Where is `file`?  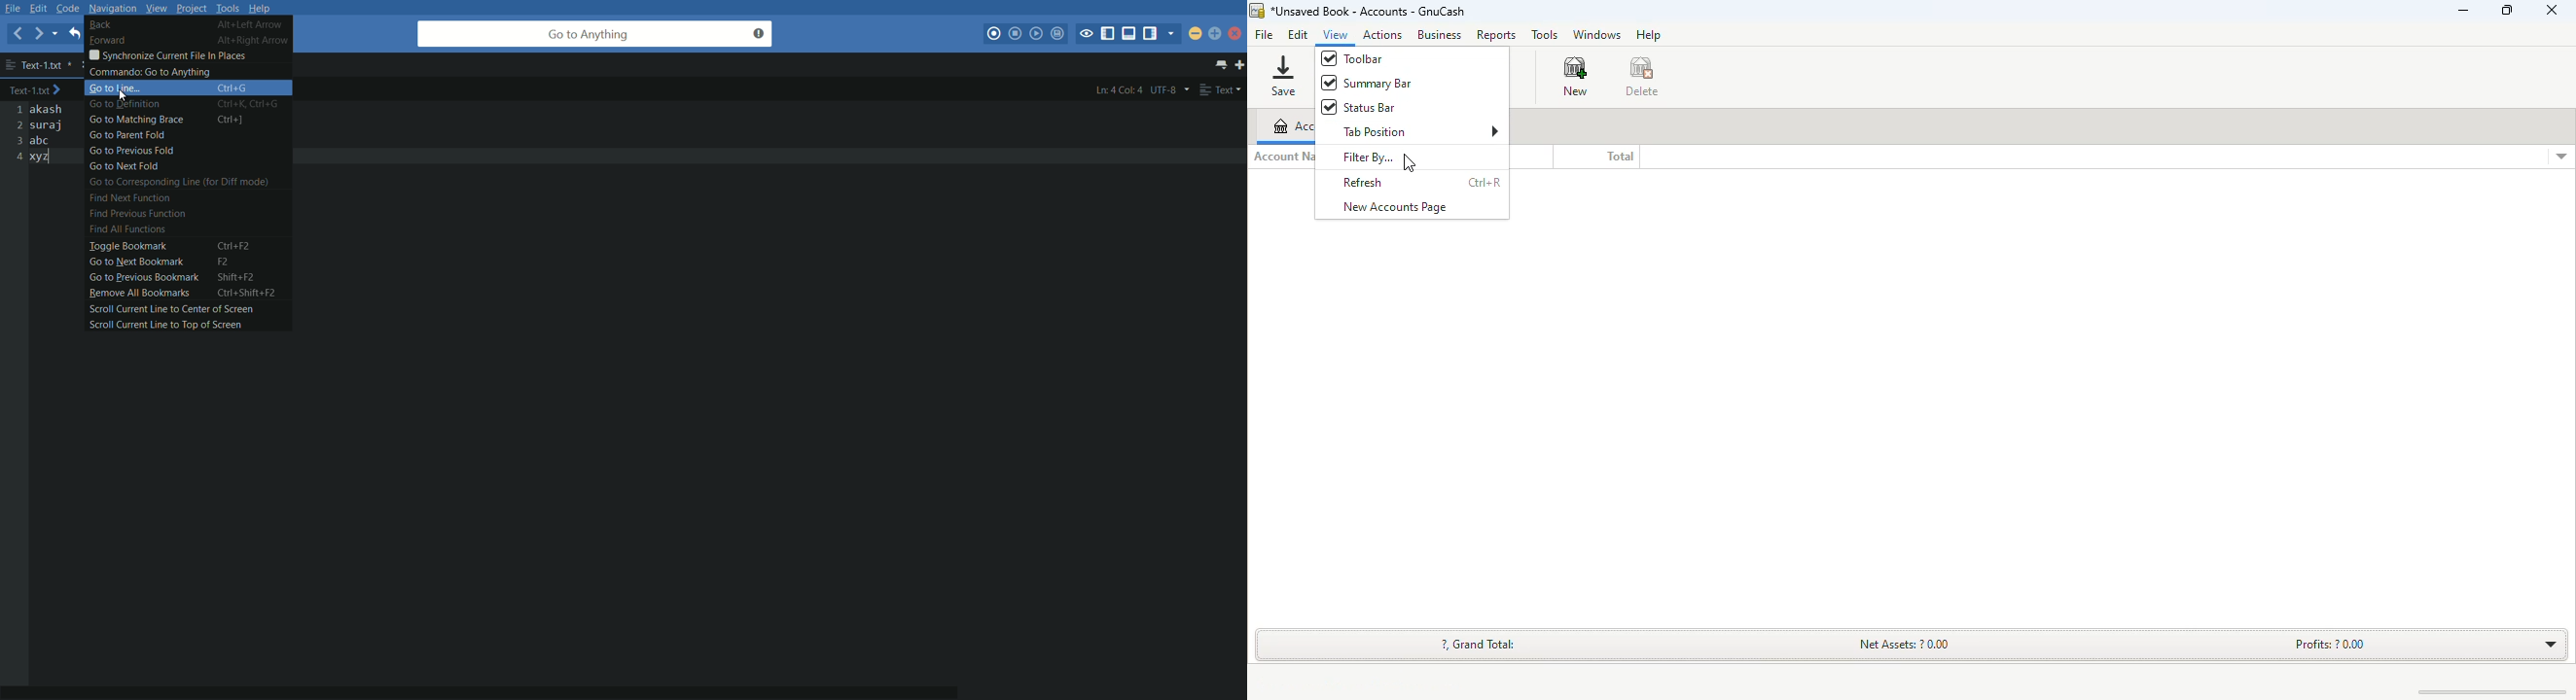
file is located at coordinates (1263, 36).